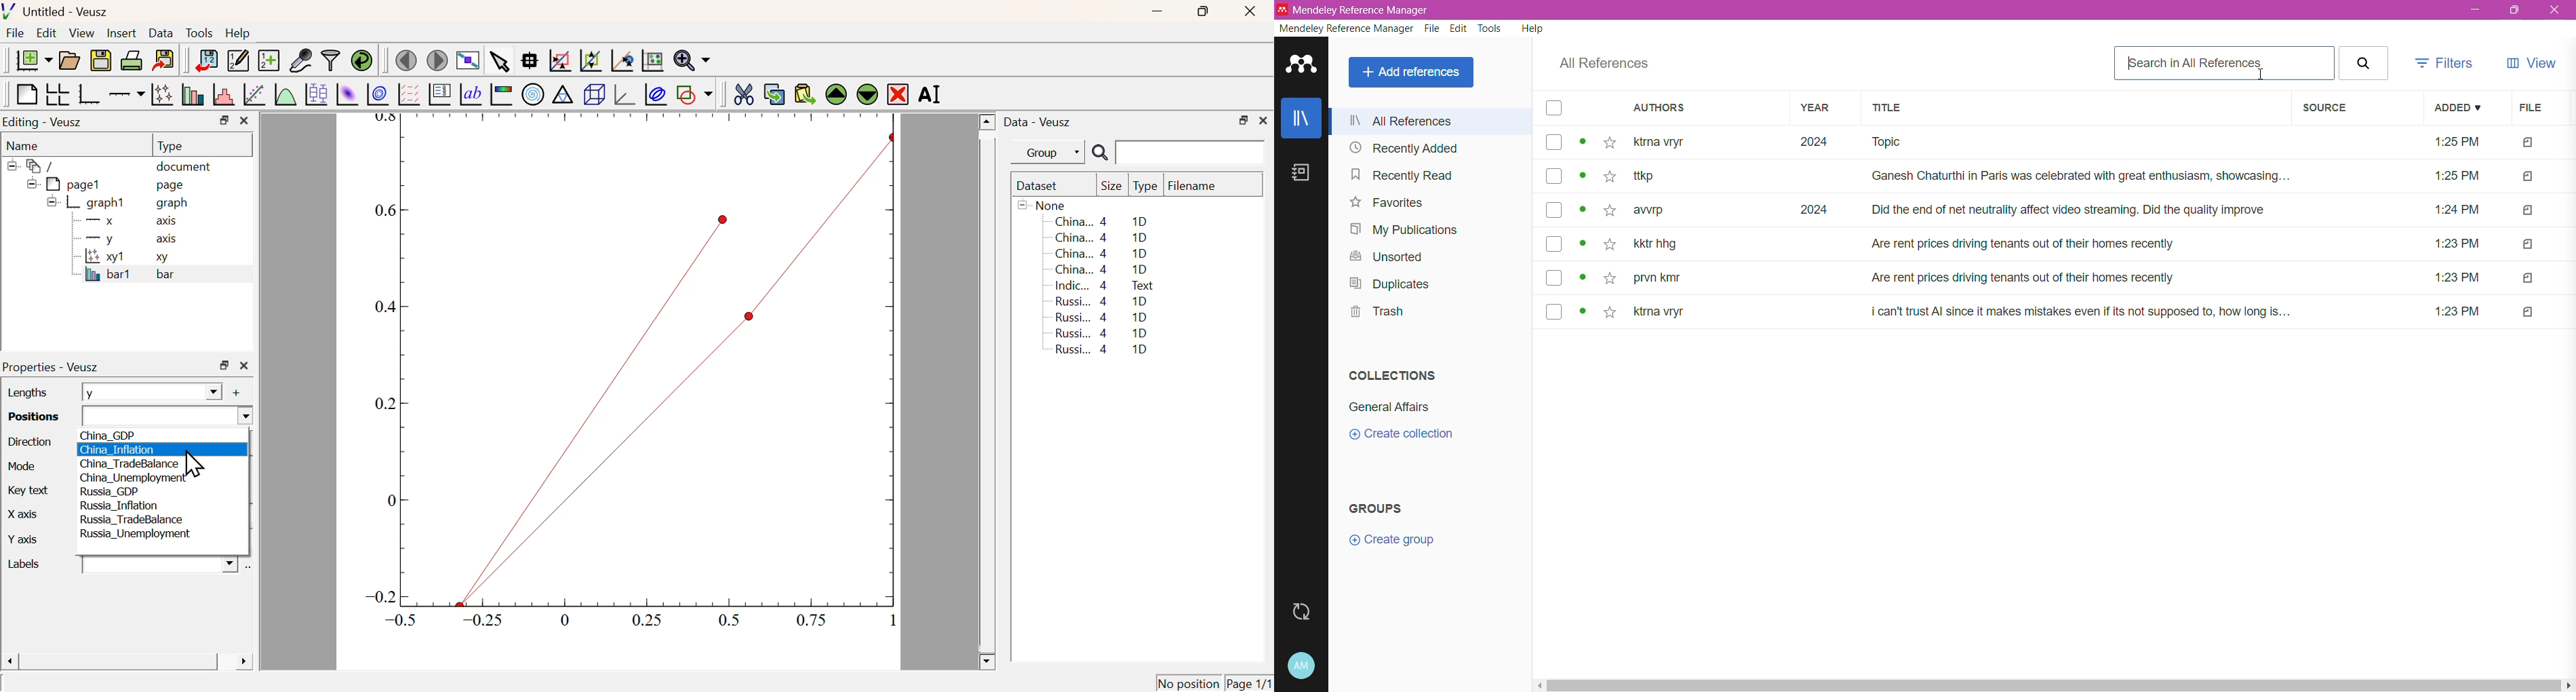 The image size is (2576, 700). Describe the element at coordinates (2458, 108) in the screenshot. I see `Added` at that location.